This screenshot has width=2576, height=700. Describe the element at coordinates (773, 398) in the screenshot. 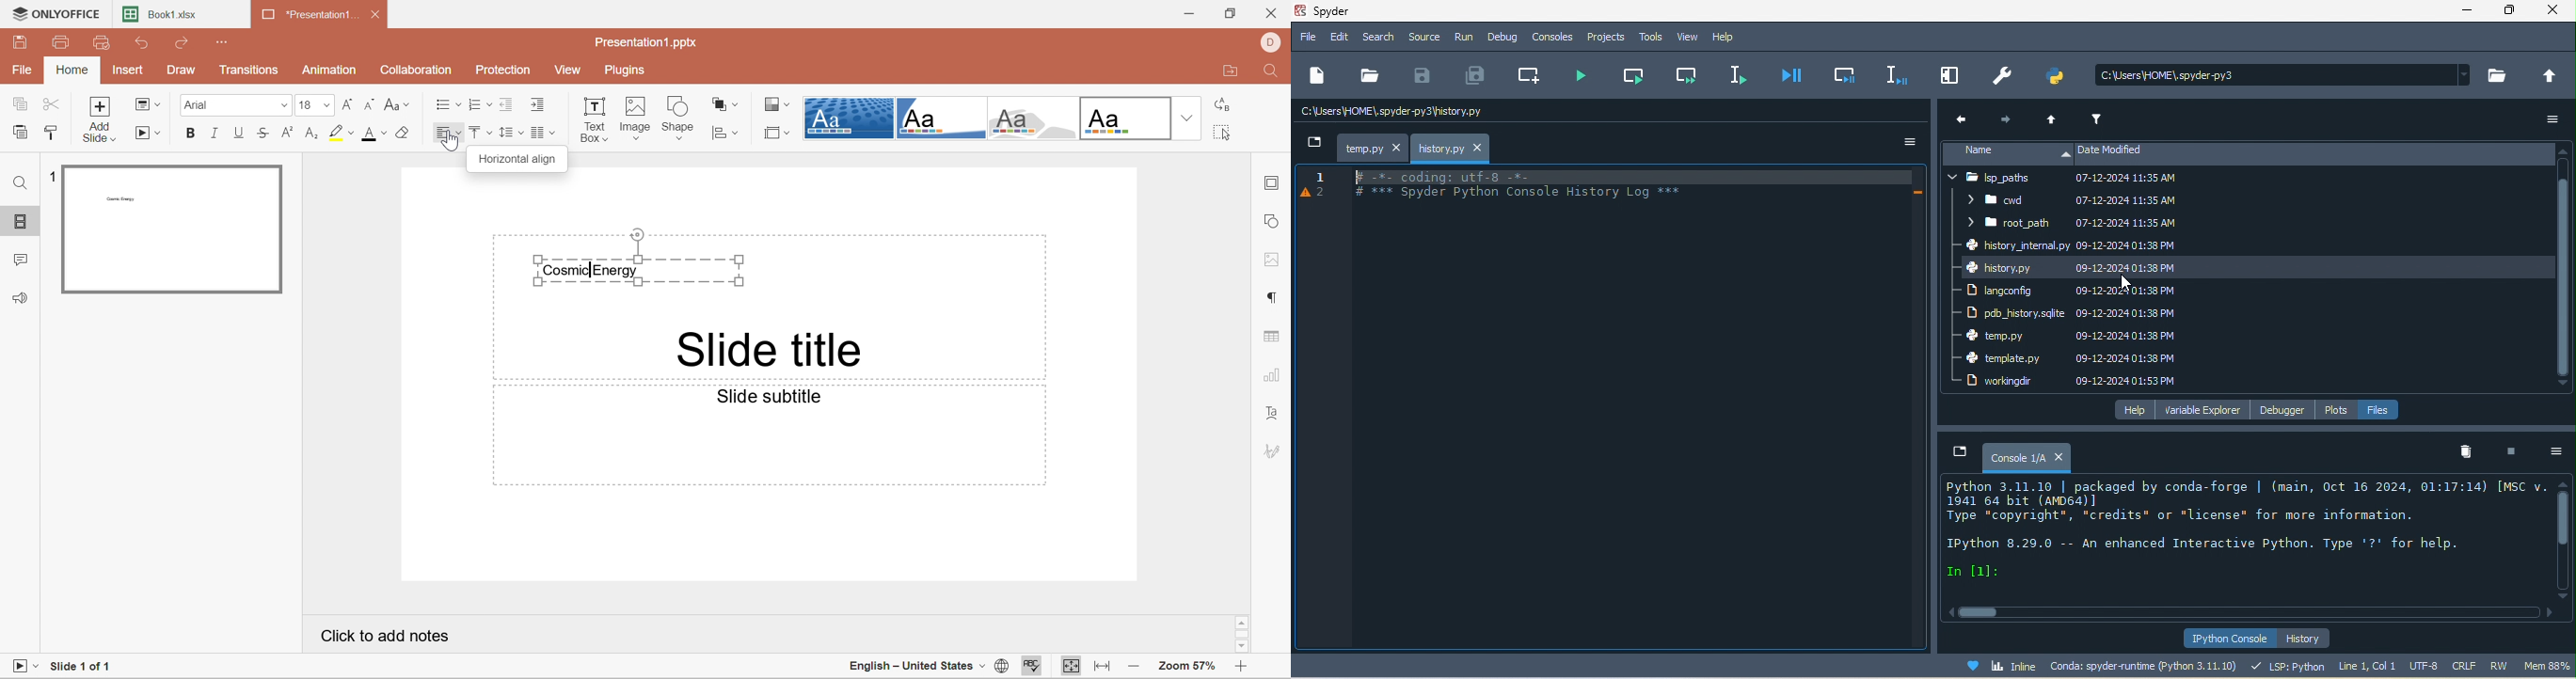

I see `Slide subtitle` at that location.